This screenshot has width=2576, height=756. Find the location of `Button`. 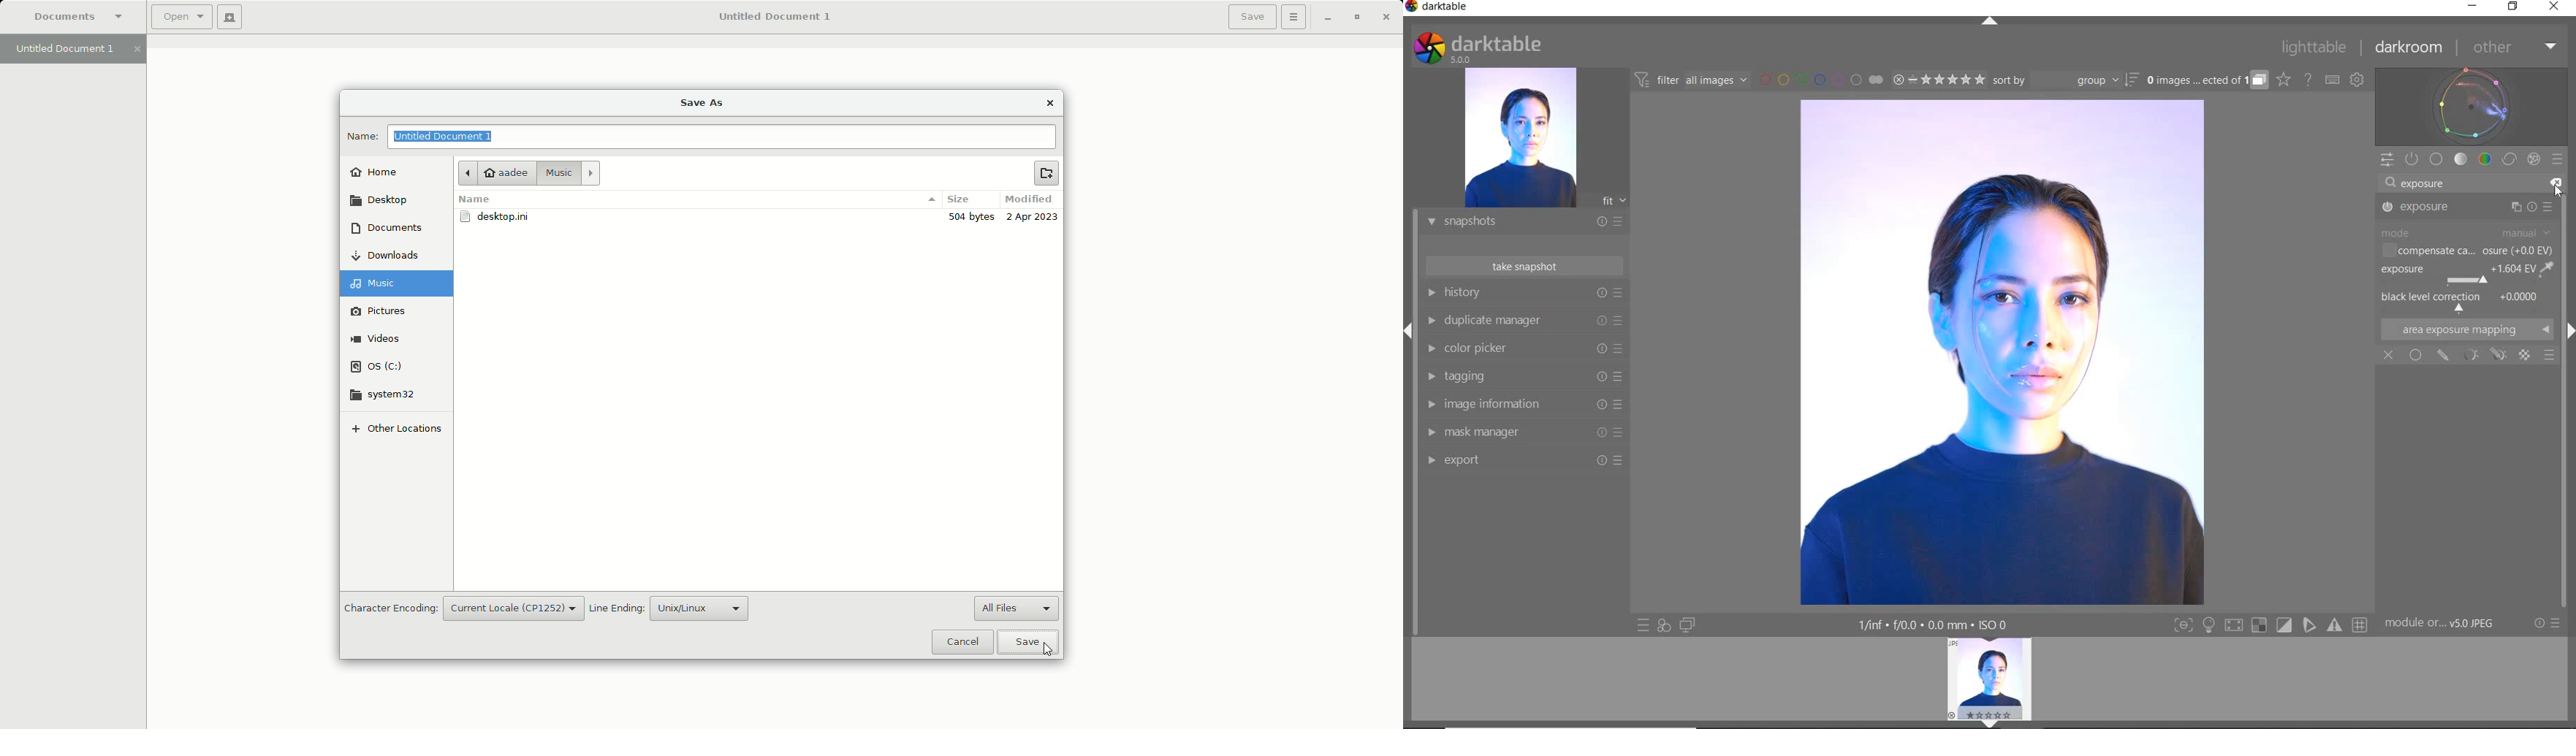

Button is located at coordinates (2234, 627).